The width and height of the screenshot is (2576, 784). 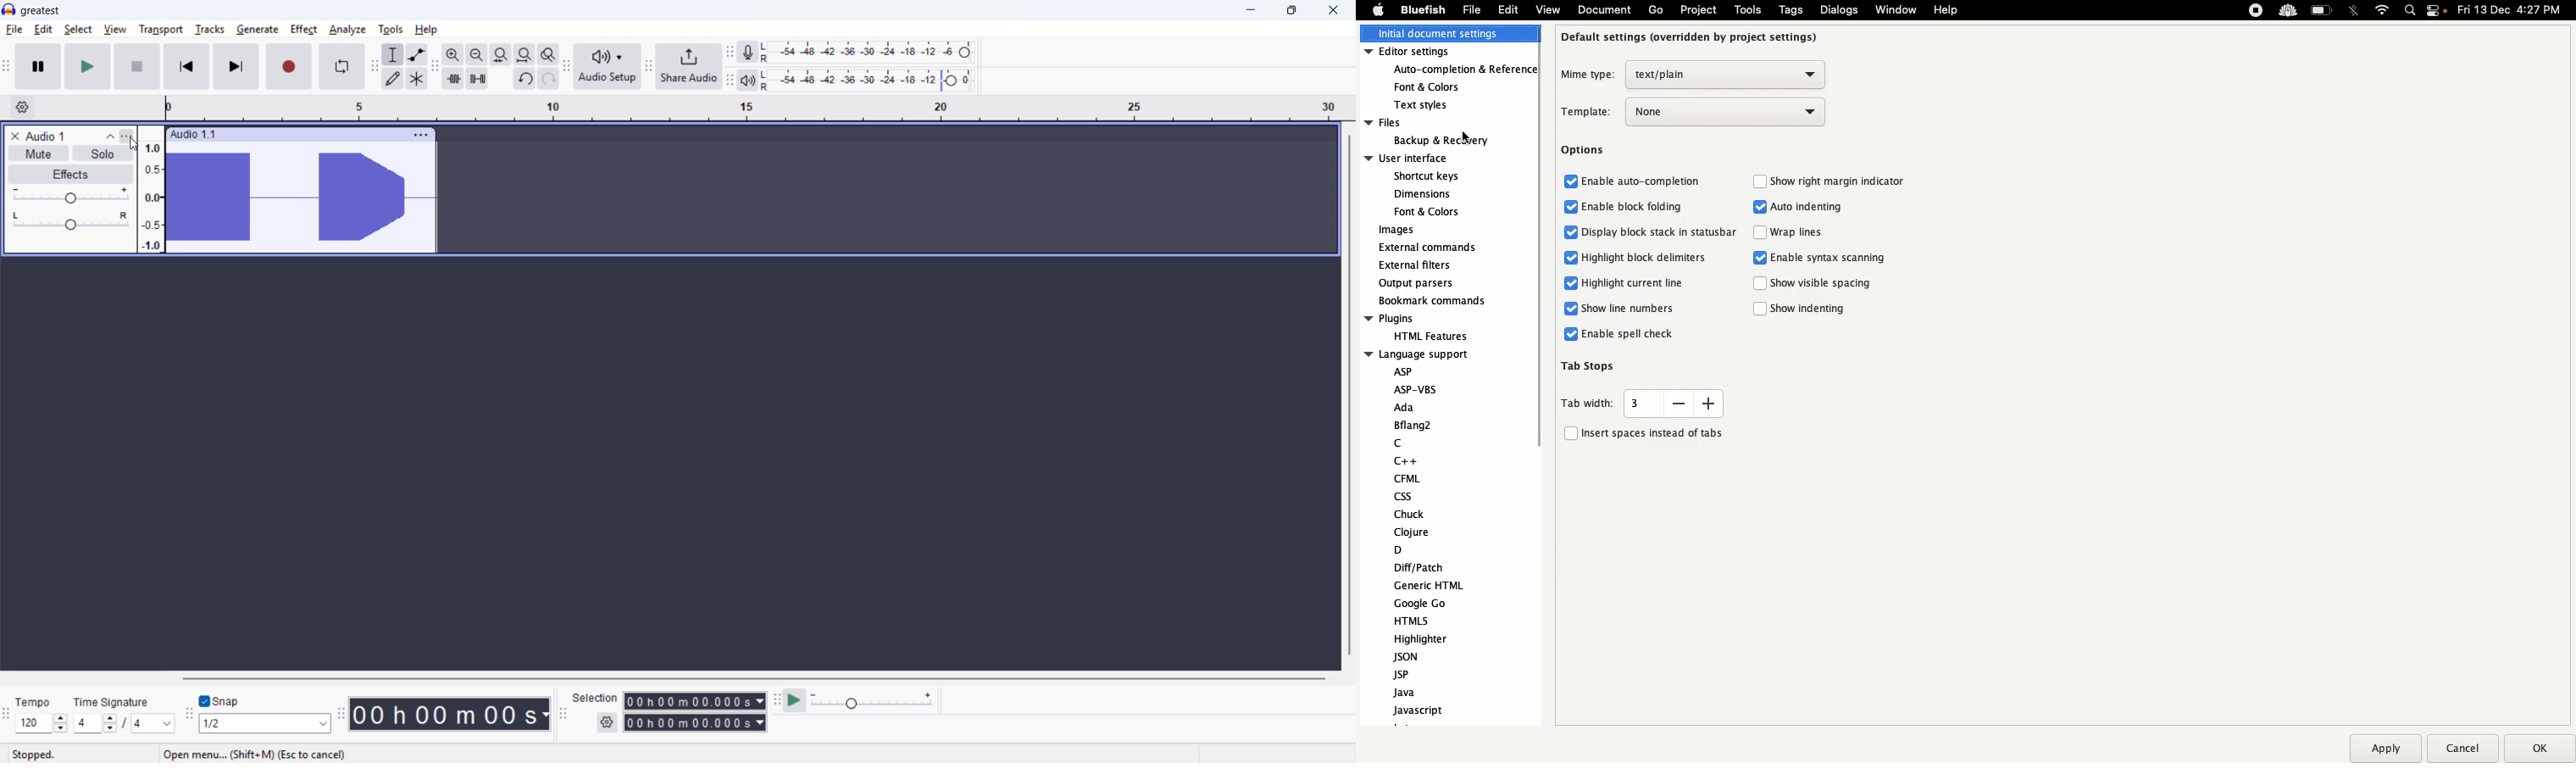 I want to click on tempo, so click(x=35, y=702).